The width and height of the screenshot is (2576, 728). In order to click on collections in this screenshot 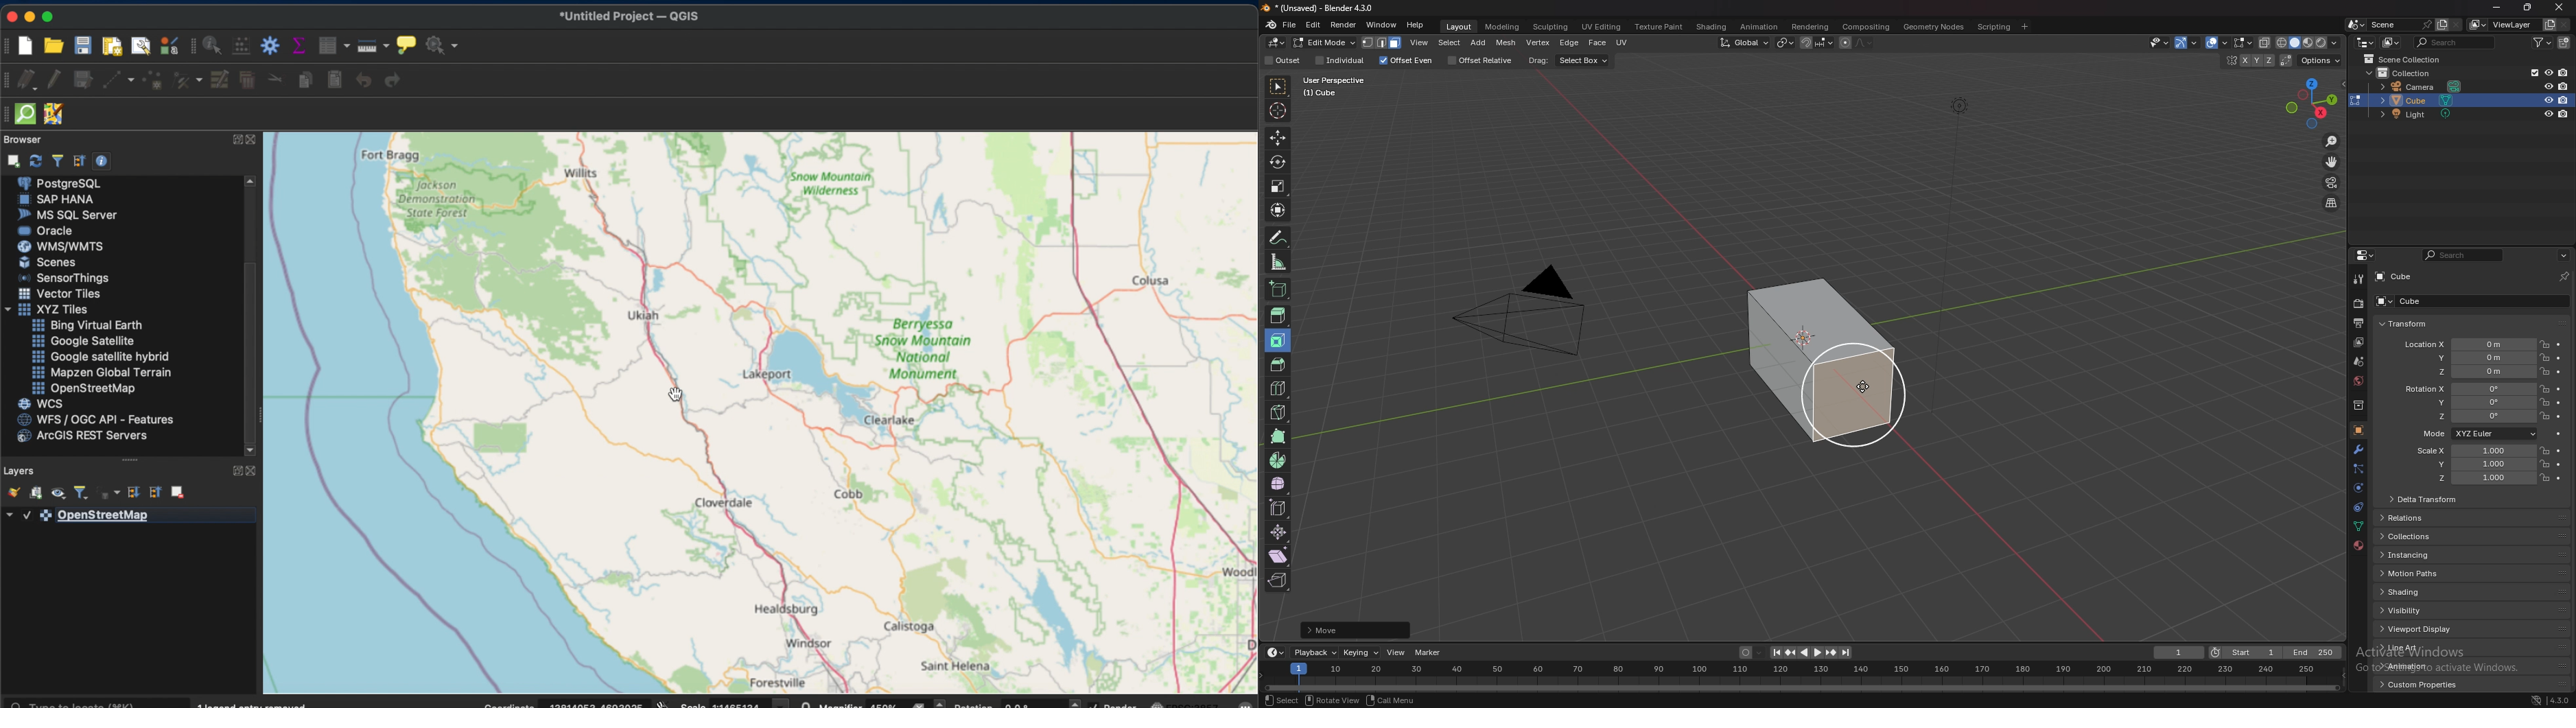, I will do `click(2415, 536)`.